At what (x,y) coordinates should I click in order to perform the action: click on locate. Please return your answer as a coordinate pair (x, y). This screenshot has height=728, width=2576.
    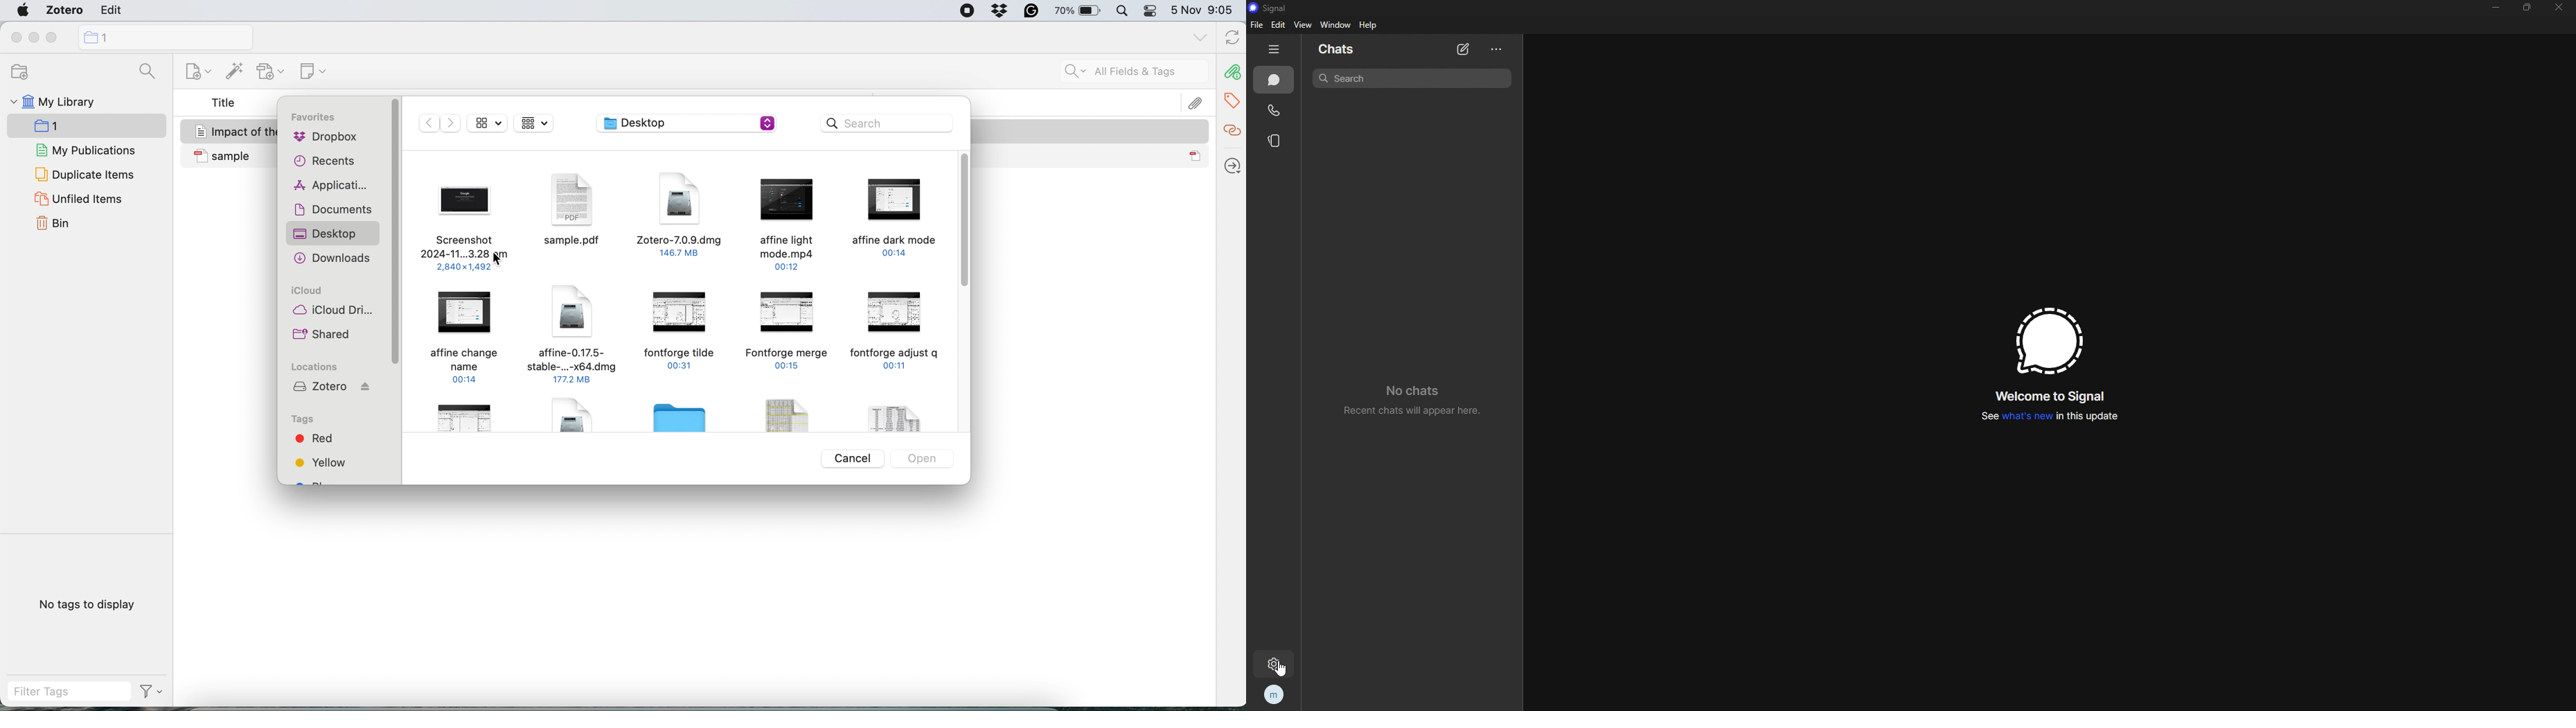
    Looking at the image, I should click on (1231, 162).